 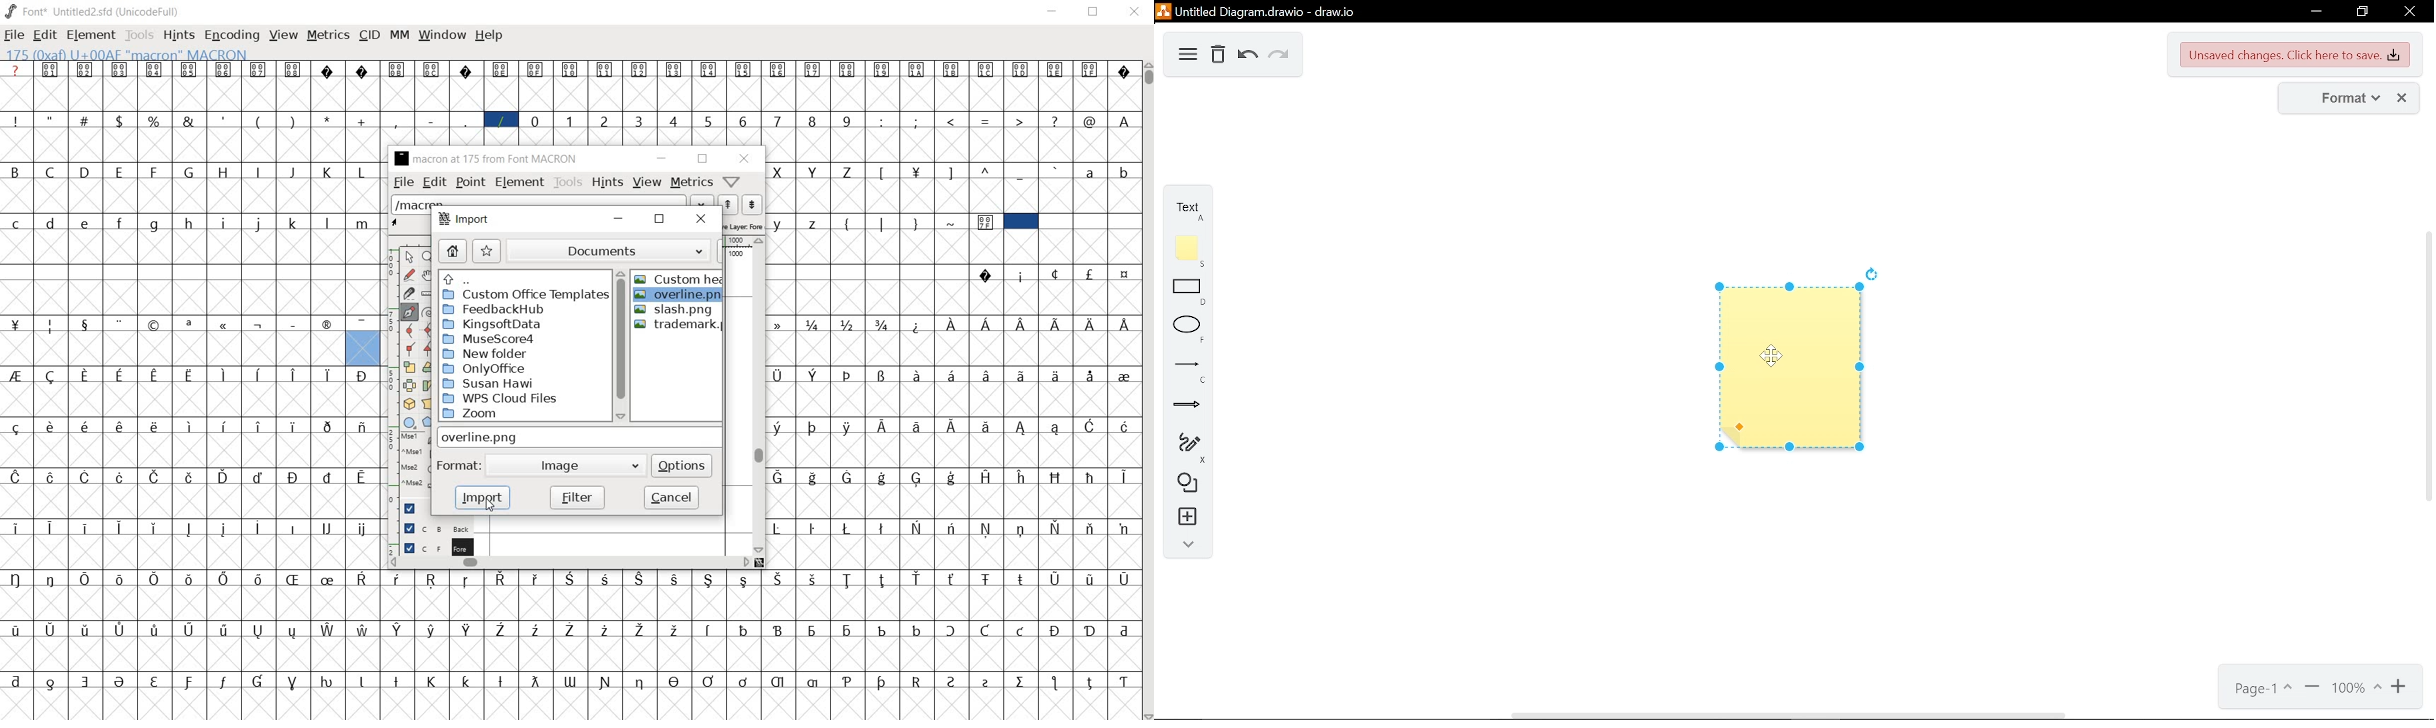 What do you see at coordinates (52, 325) in the screenshot?
I see `Symbol` at bounding box center [52, 325].